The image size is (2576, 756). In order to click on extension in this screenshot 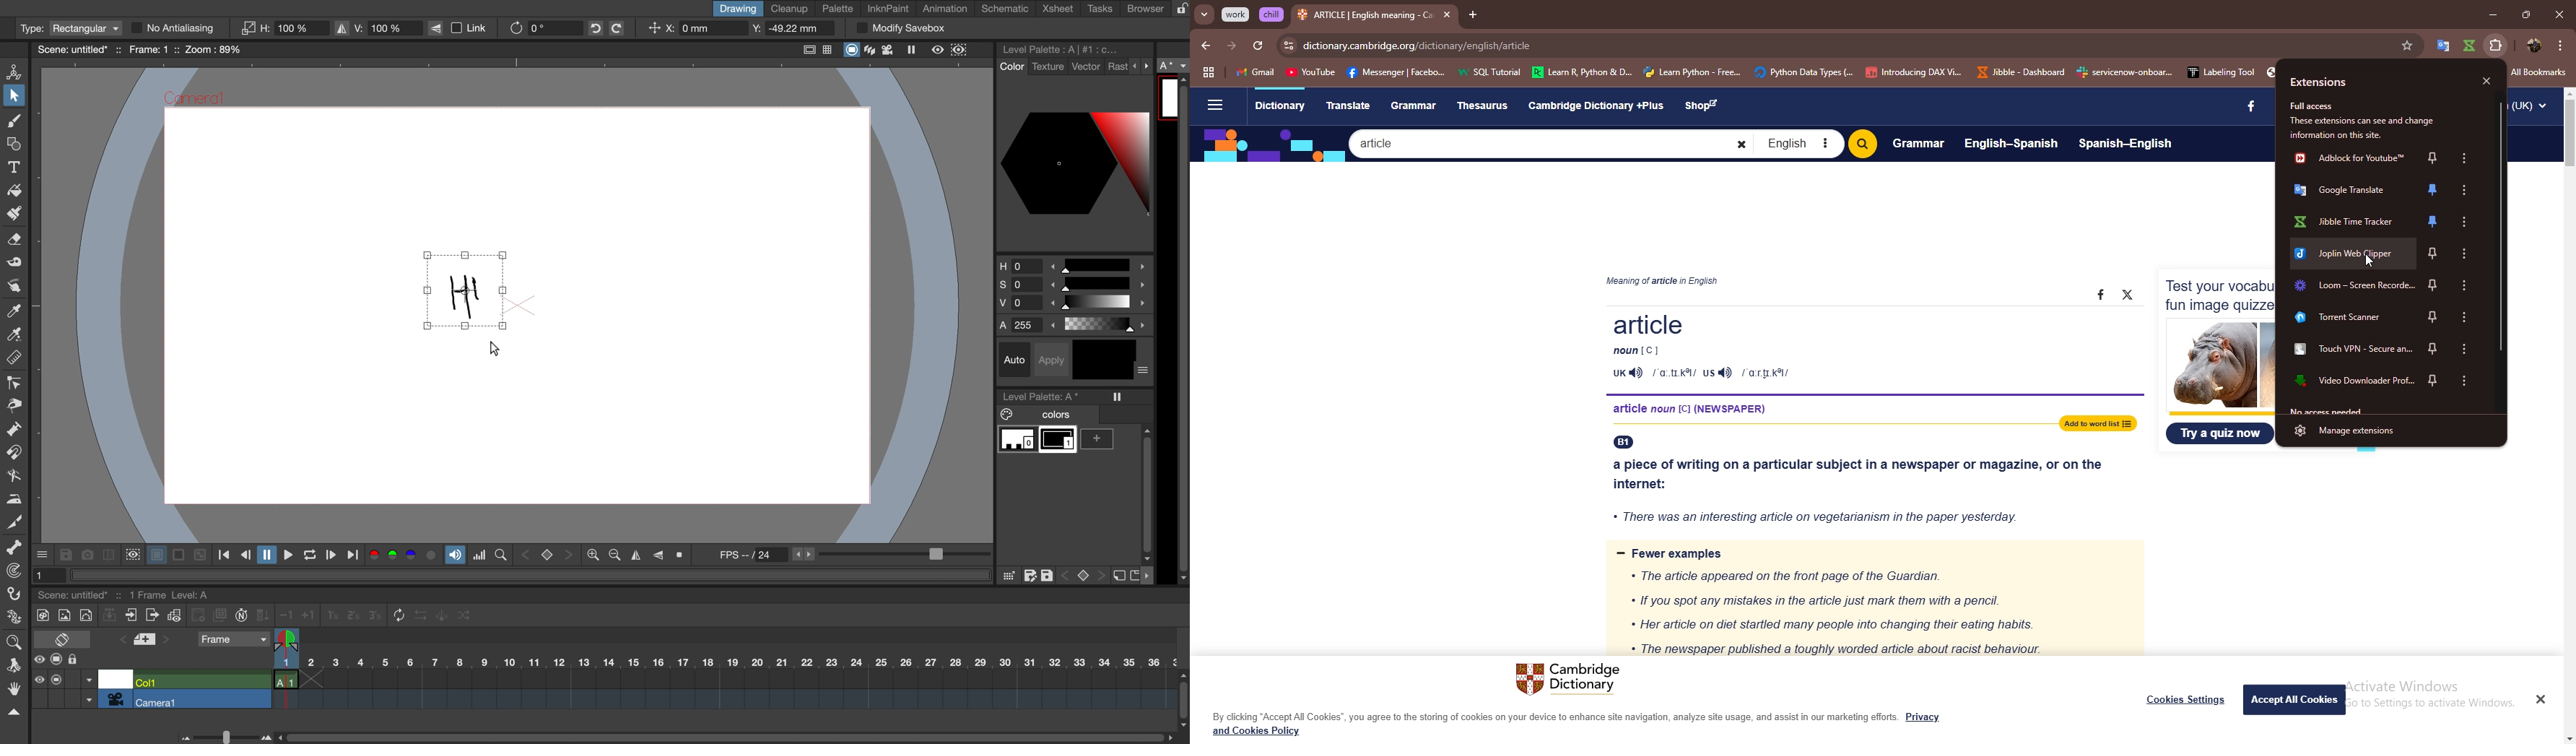, I will do `click(2350, 191)`.